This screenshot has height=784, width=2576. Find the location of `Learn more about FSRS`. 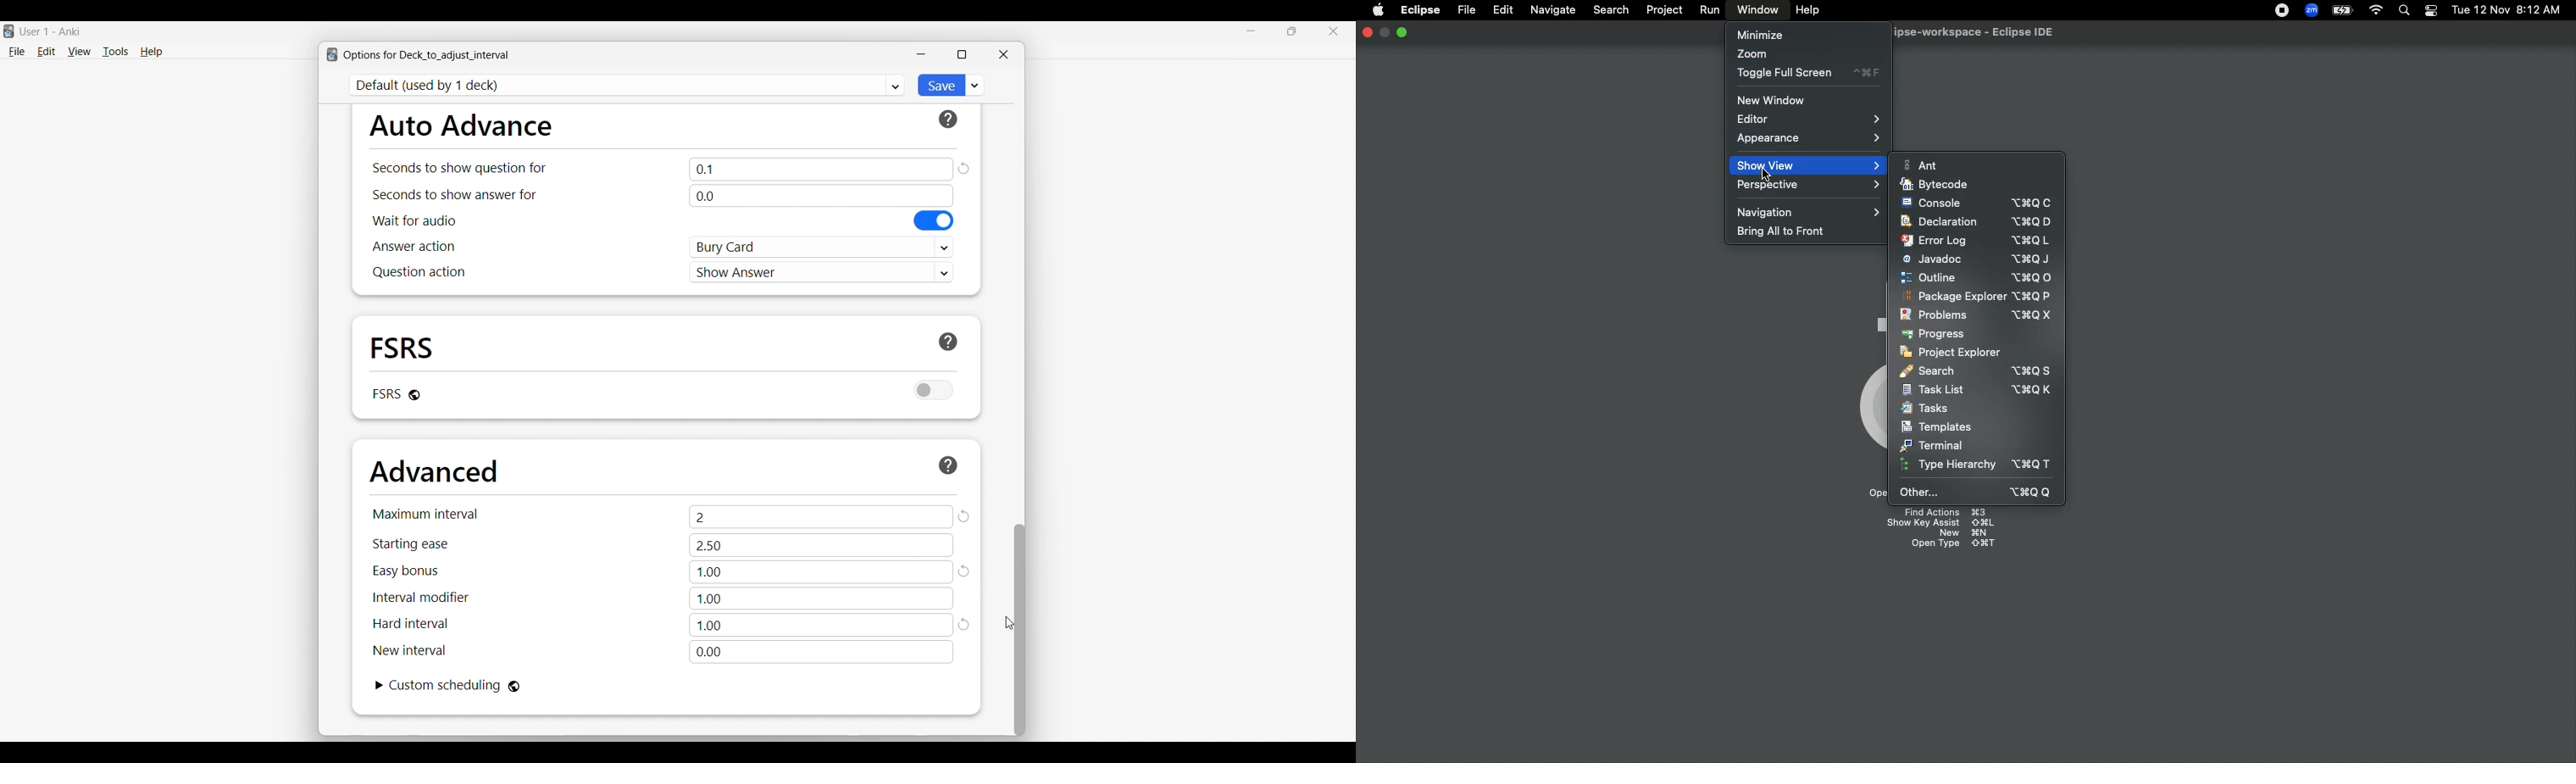

Learn more about FSRS is located at coordinates (948, 342).